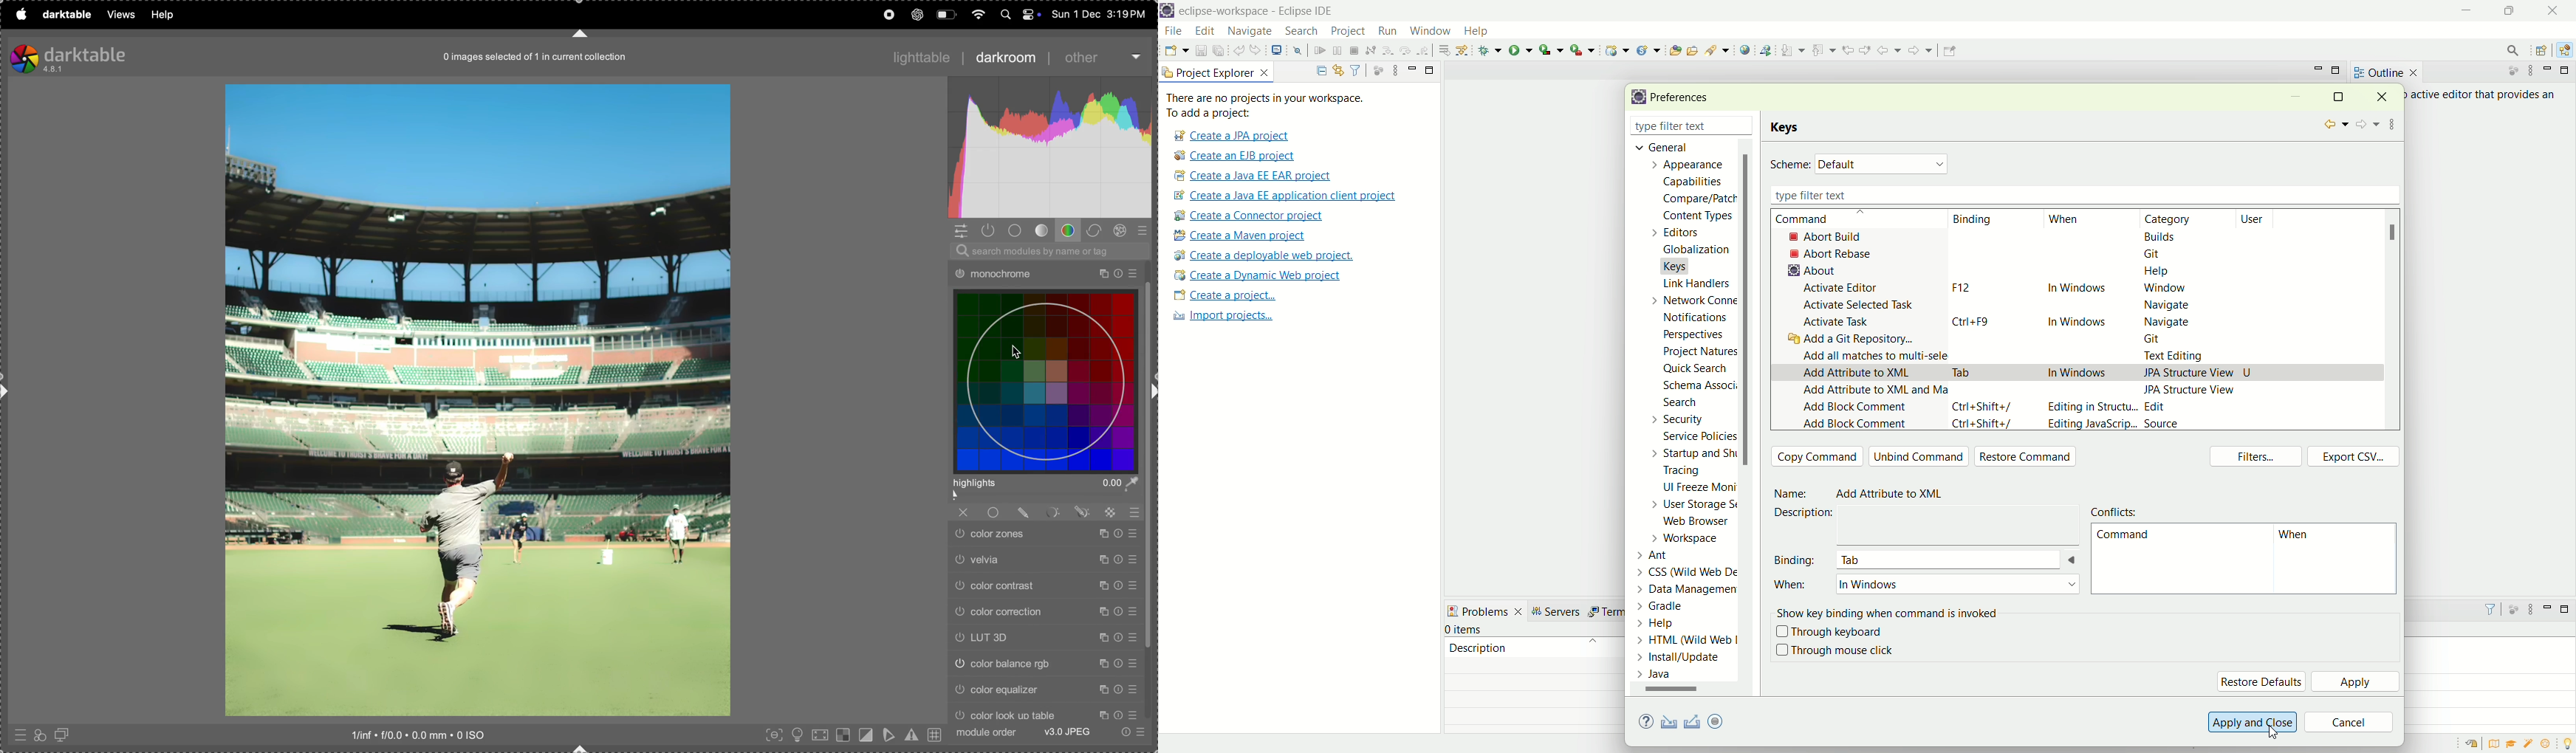 Image resolution: width=2576 pixels, height=756 pixels. I want to click on category, so click(2174, 219).